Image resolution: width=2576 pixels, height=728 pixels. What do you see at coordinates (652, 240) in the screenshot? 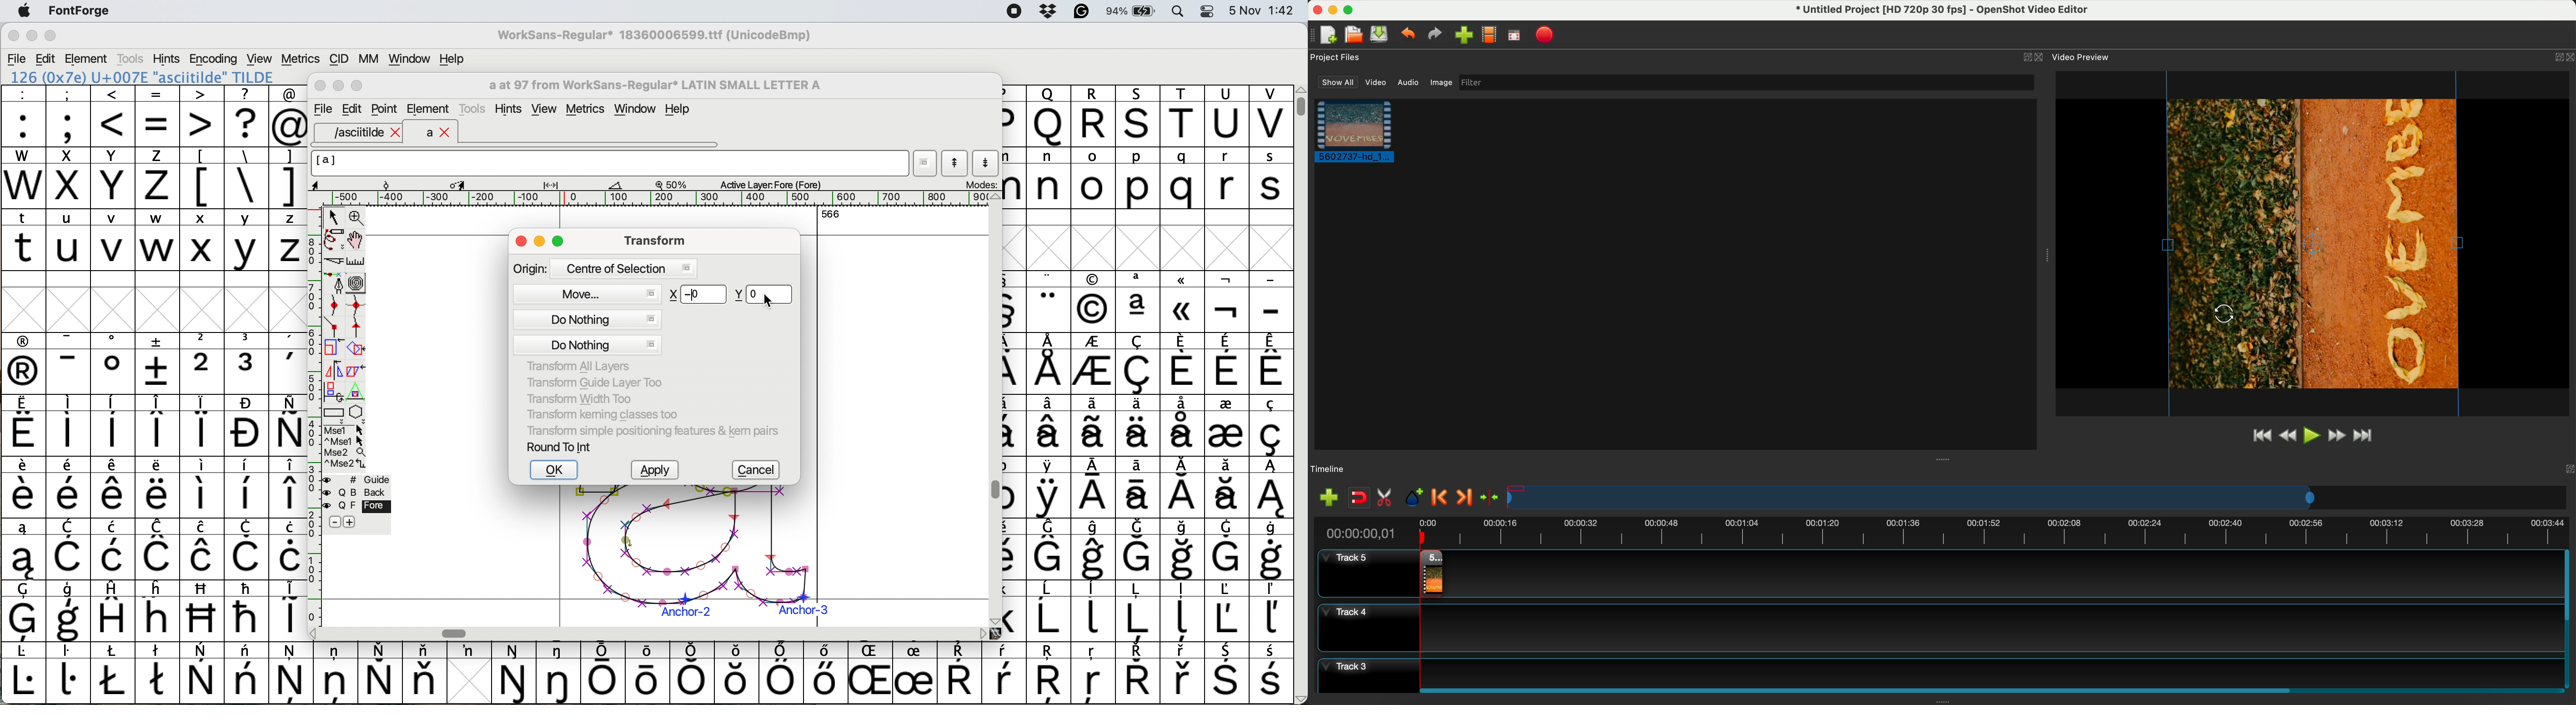
I see `transform` at bounding box center [652, 240].